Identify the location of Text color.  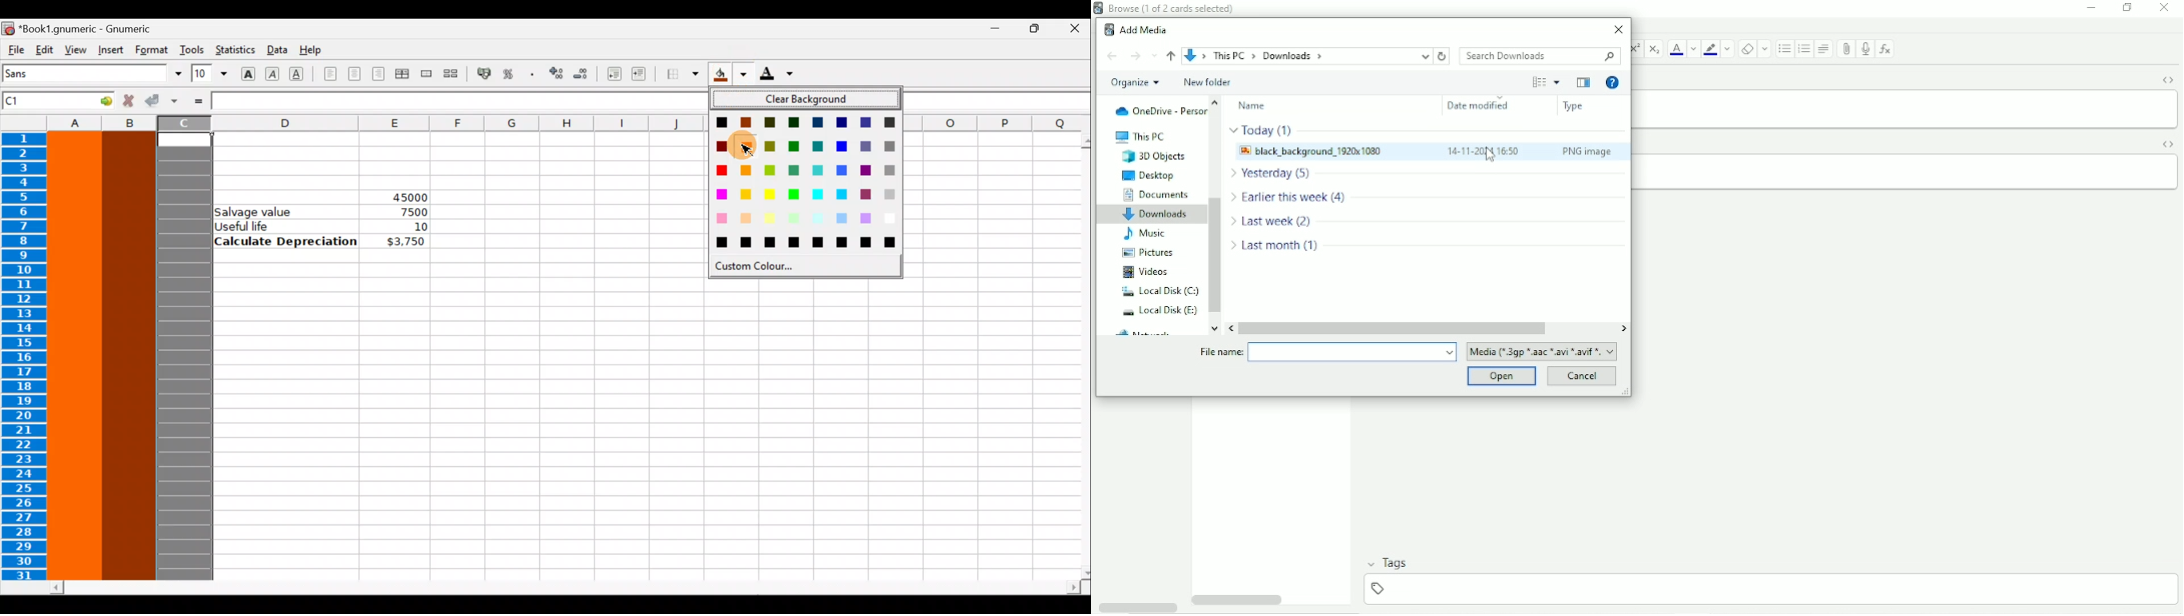
(1676, 50).